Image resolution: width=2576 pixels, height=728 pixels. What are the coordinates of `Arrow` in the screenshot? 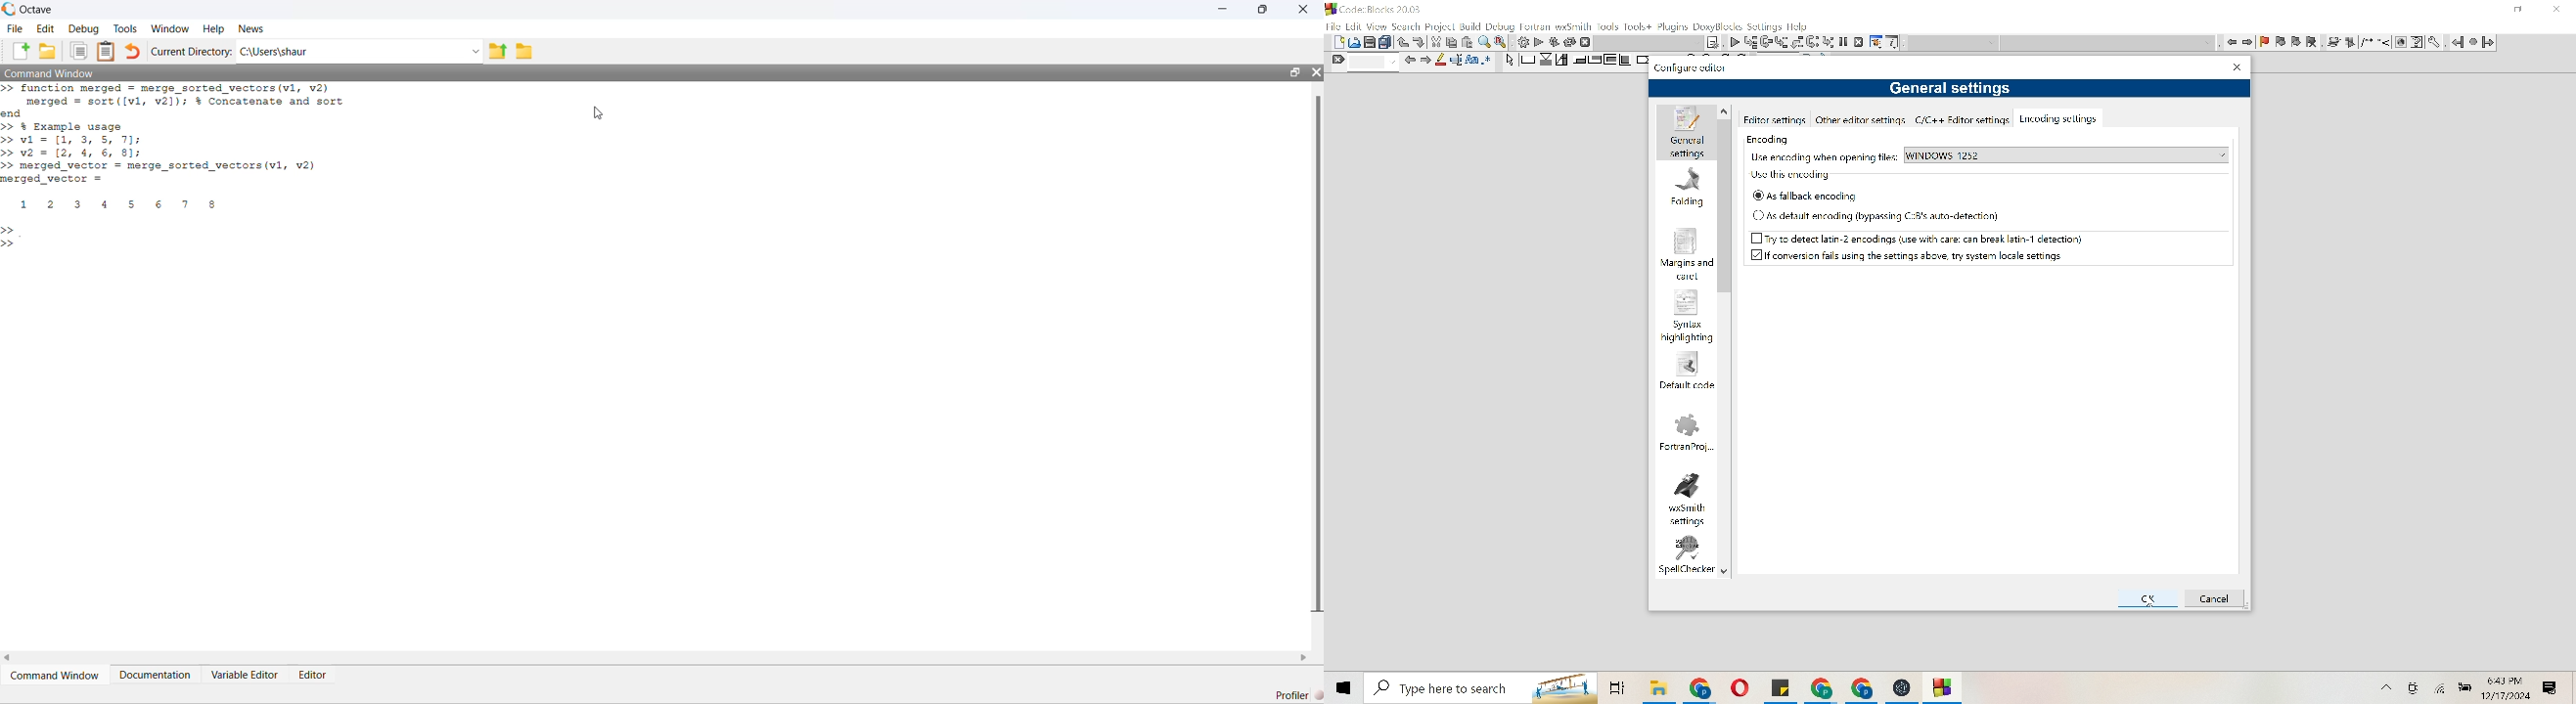 It's located at (1509, 62).